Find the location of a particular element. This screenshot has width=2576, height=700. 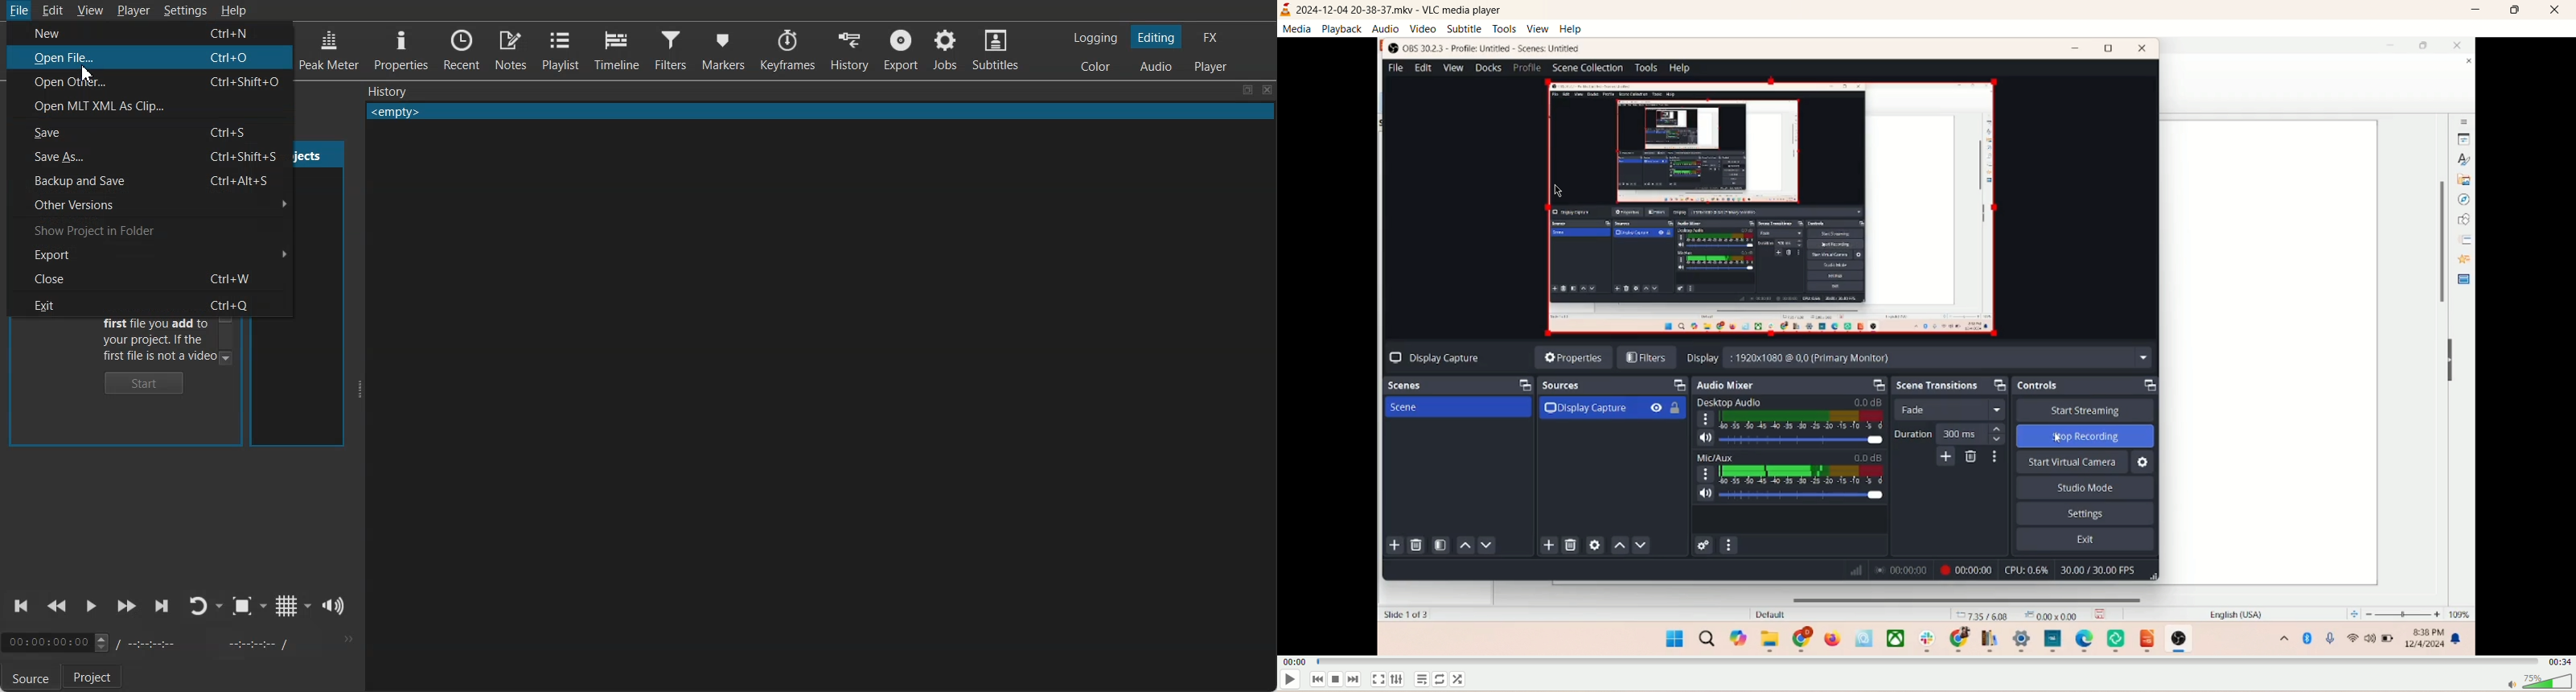

Switching to Logging Layout is located at coordinates (1095, 38).